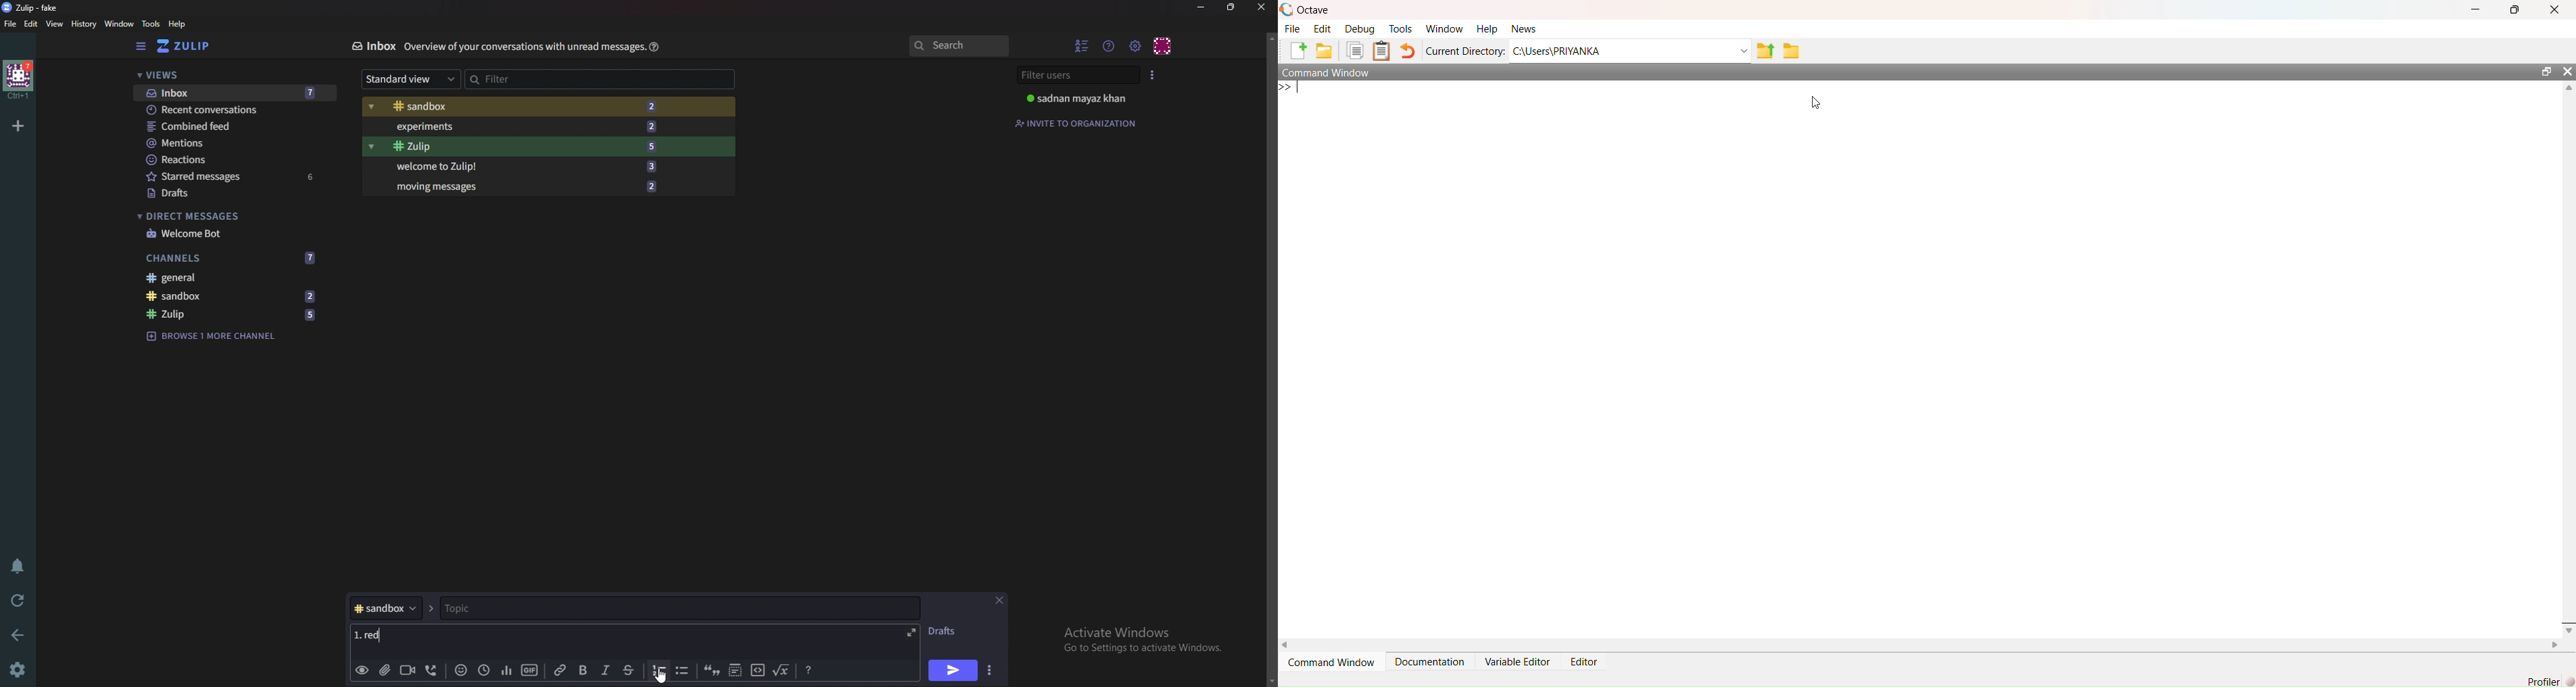 This screenshot has width=2576, height=700. What do you see at coordinates (1327, 51) in the screenshot?
I see `Open an existing file in editor` at bounding box center [1327, 51].